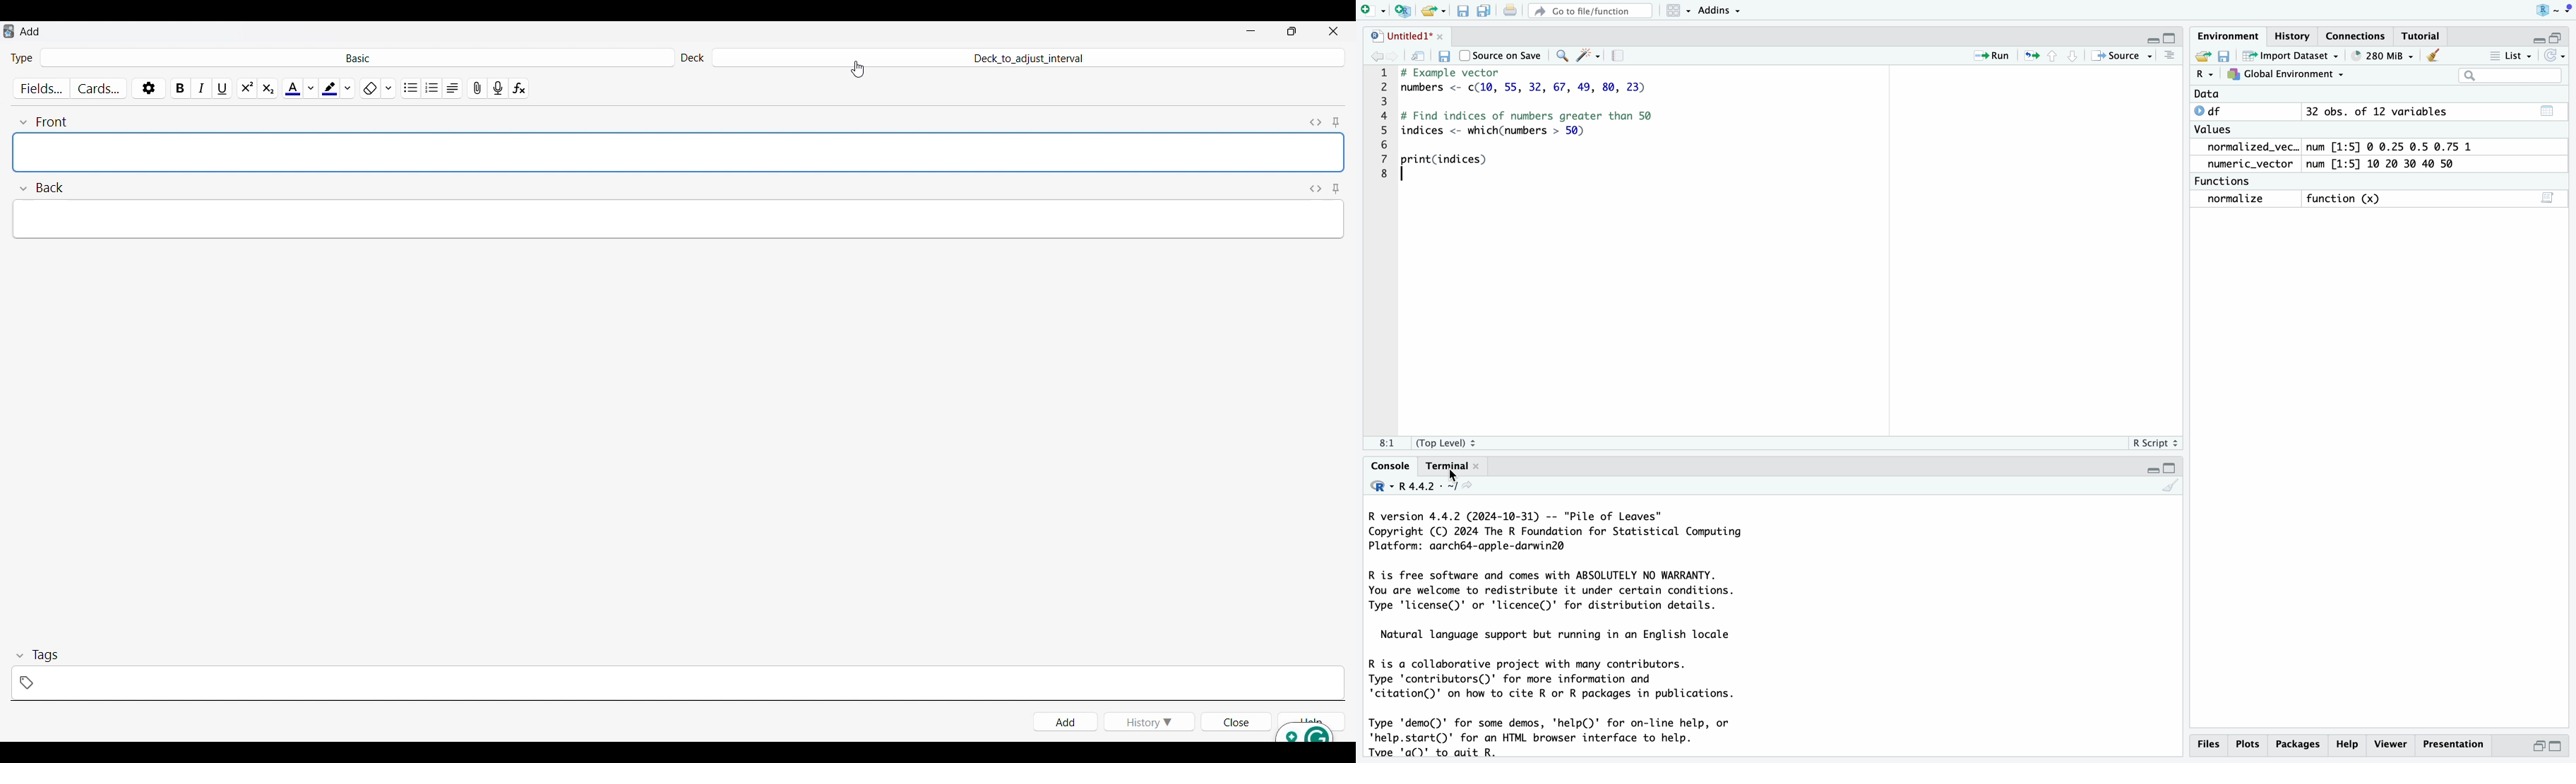  Describe the element at coordinates (1502, 55) in the screenshot. I see `Source on Save` at that location.